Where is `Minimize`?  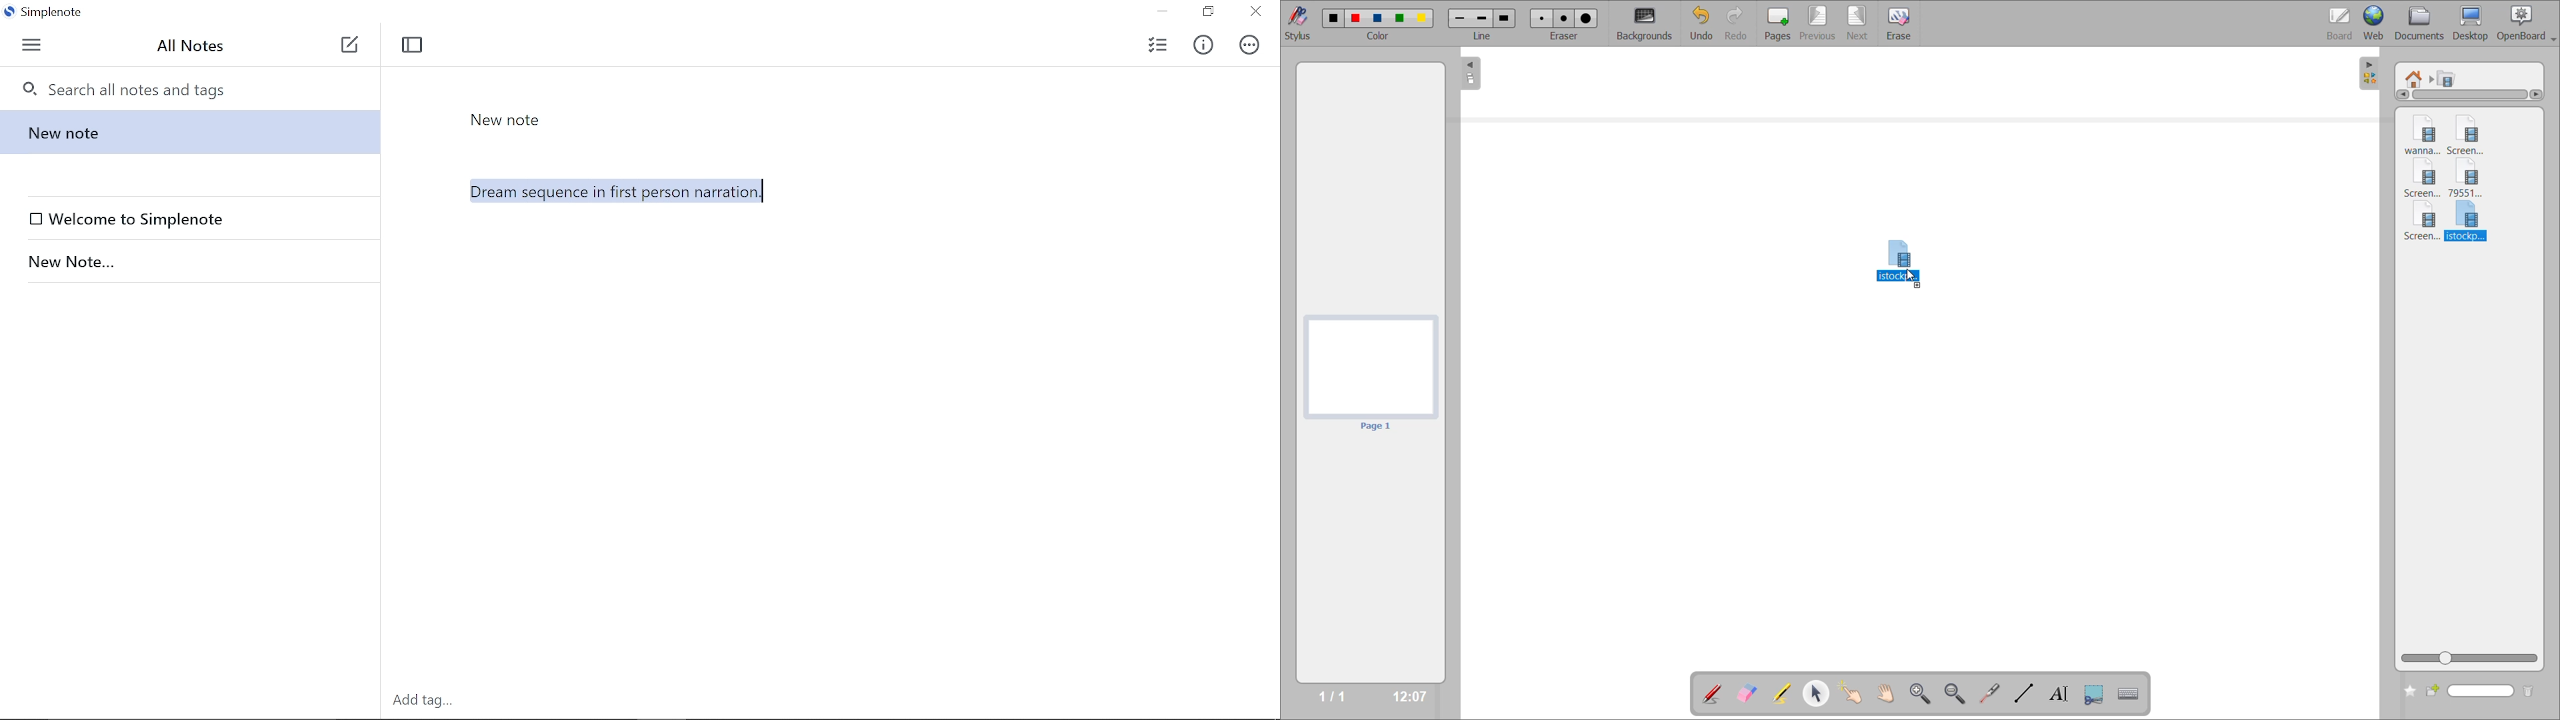 Minimize is located at coordinates (1162, 12).